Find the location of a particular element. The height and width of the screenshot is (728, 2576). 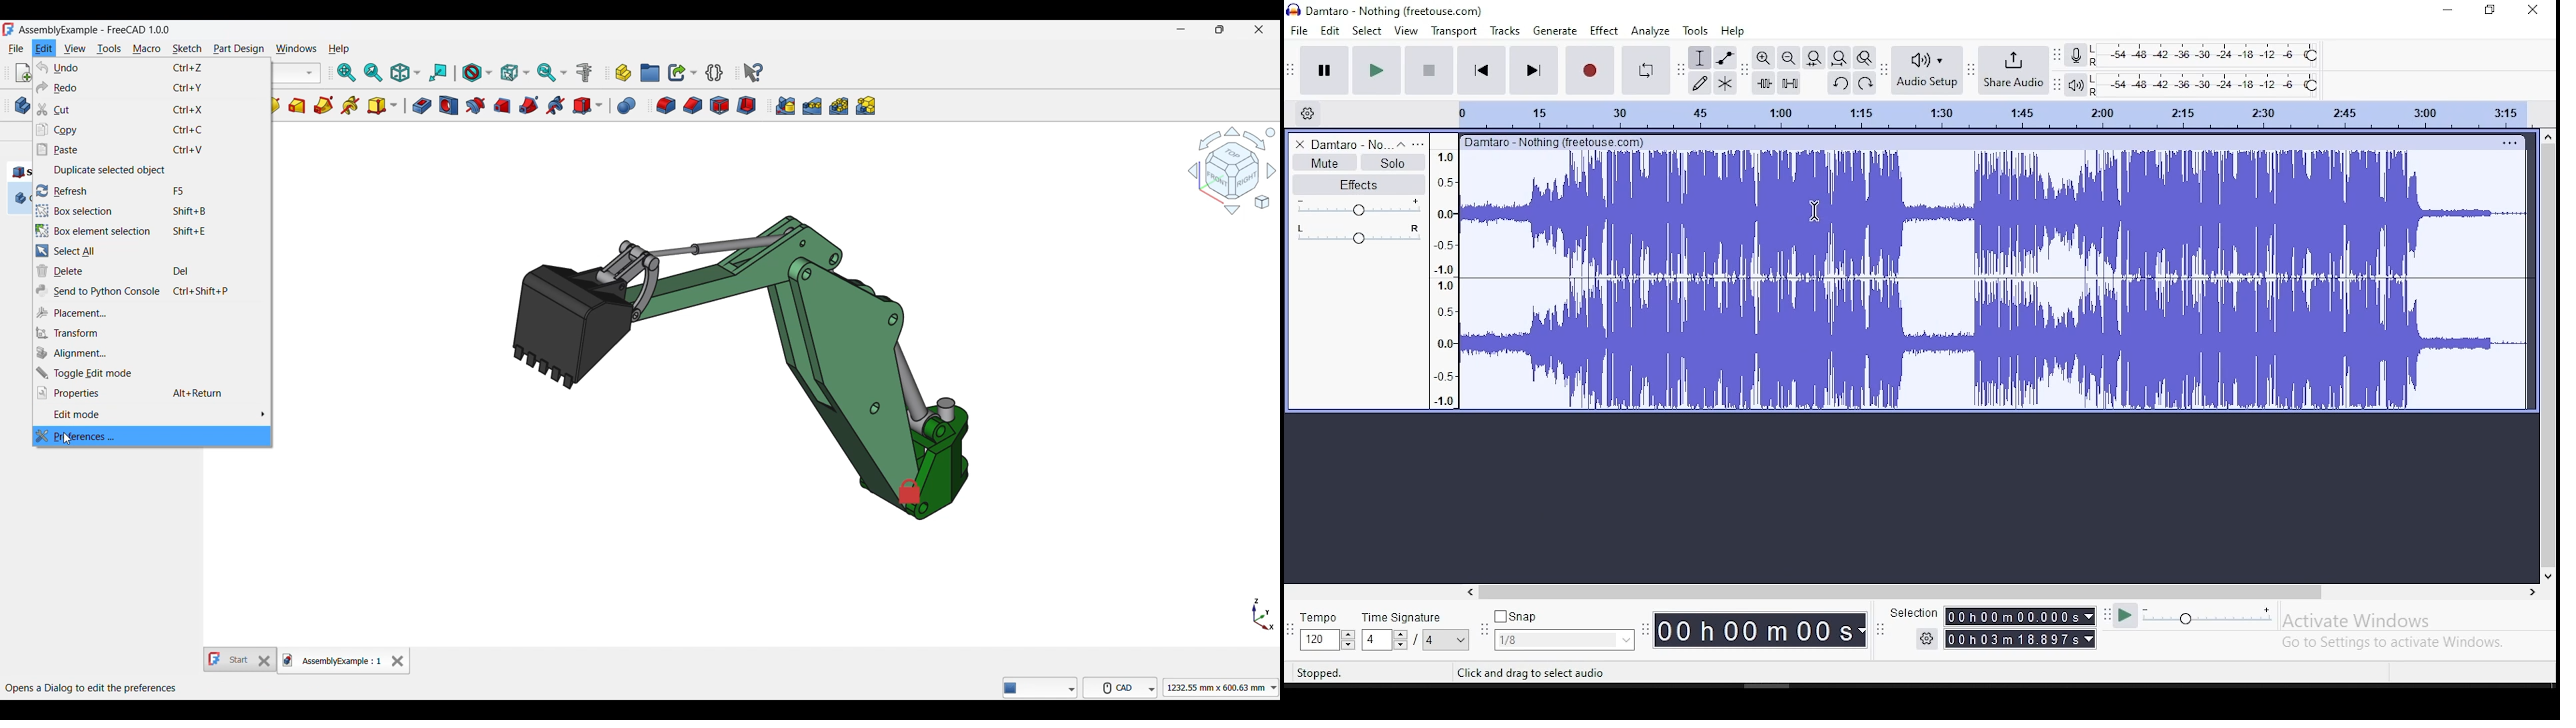

scroll bar is located at coordinates (2548, 356).